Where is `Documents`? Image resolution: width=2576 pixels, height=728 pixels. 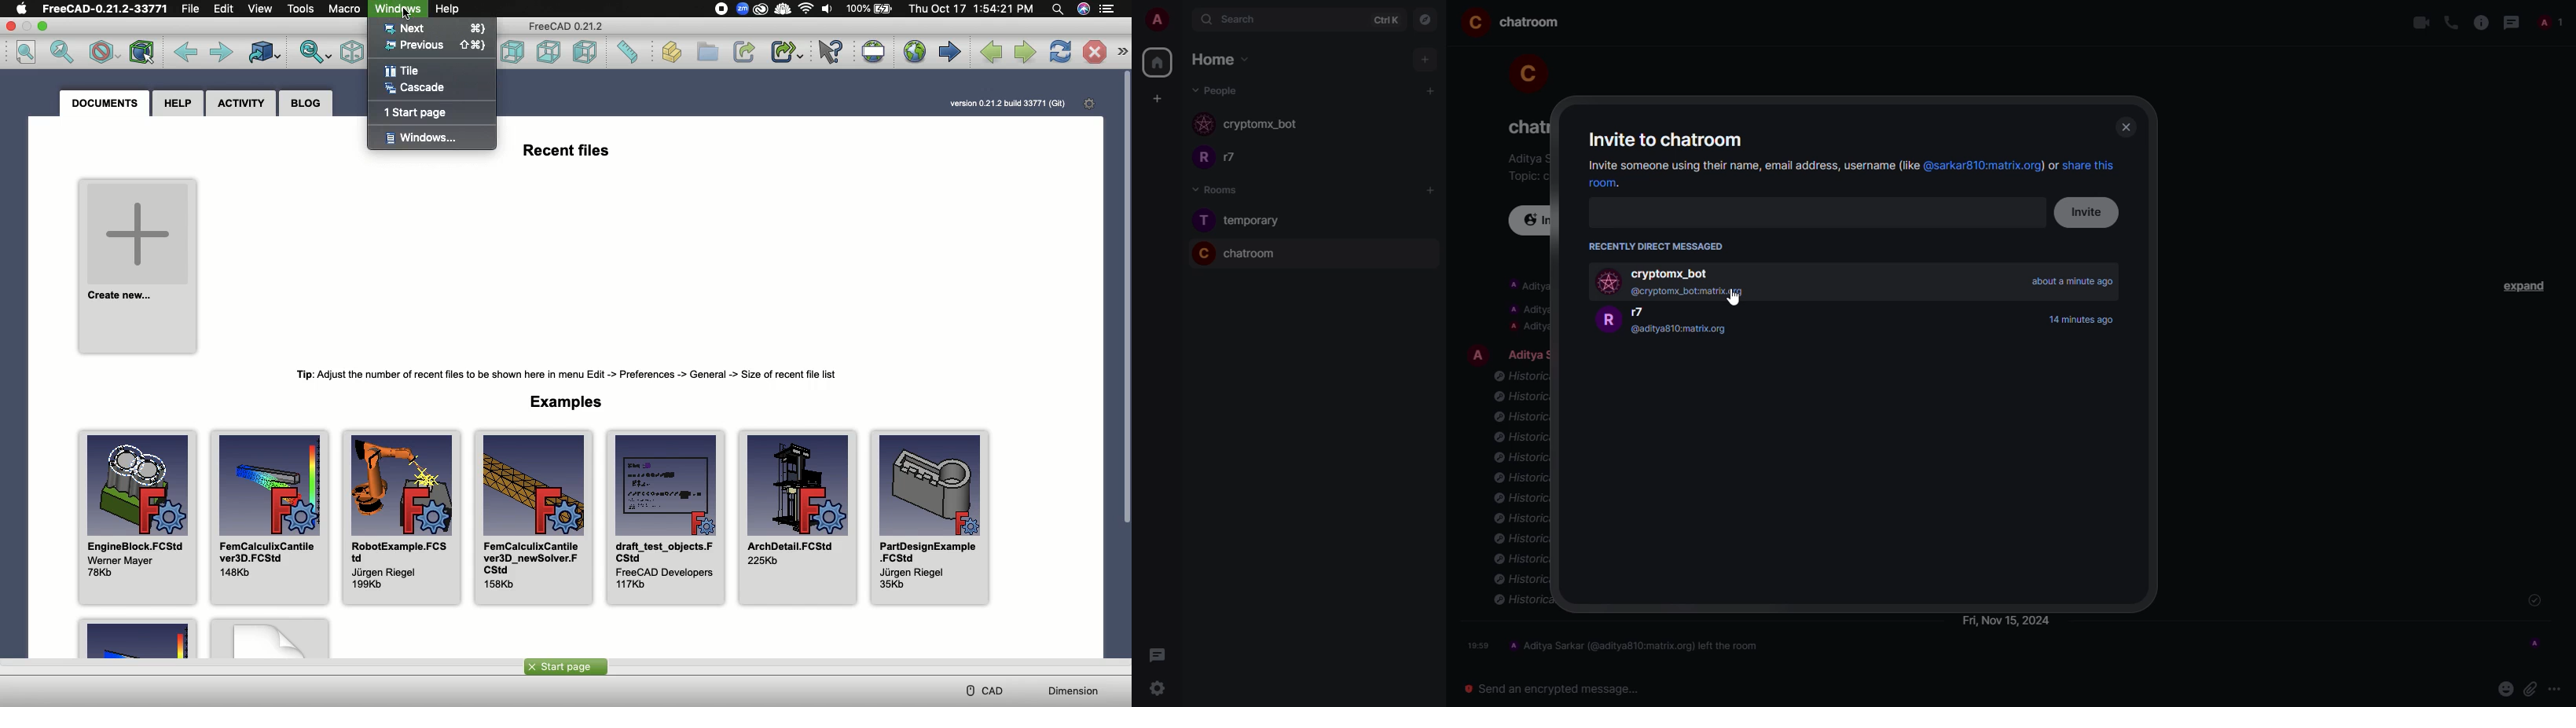 Documents is located at coordinates (107, 103).